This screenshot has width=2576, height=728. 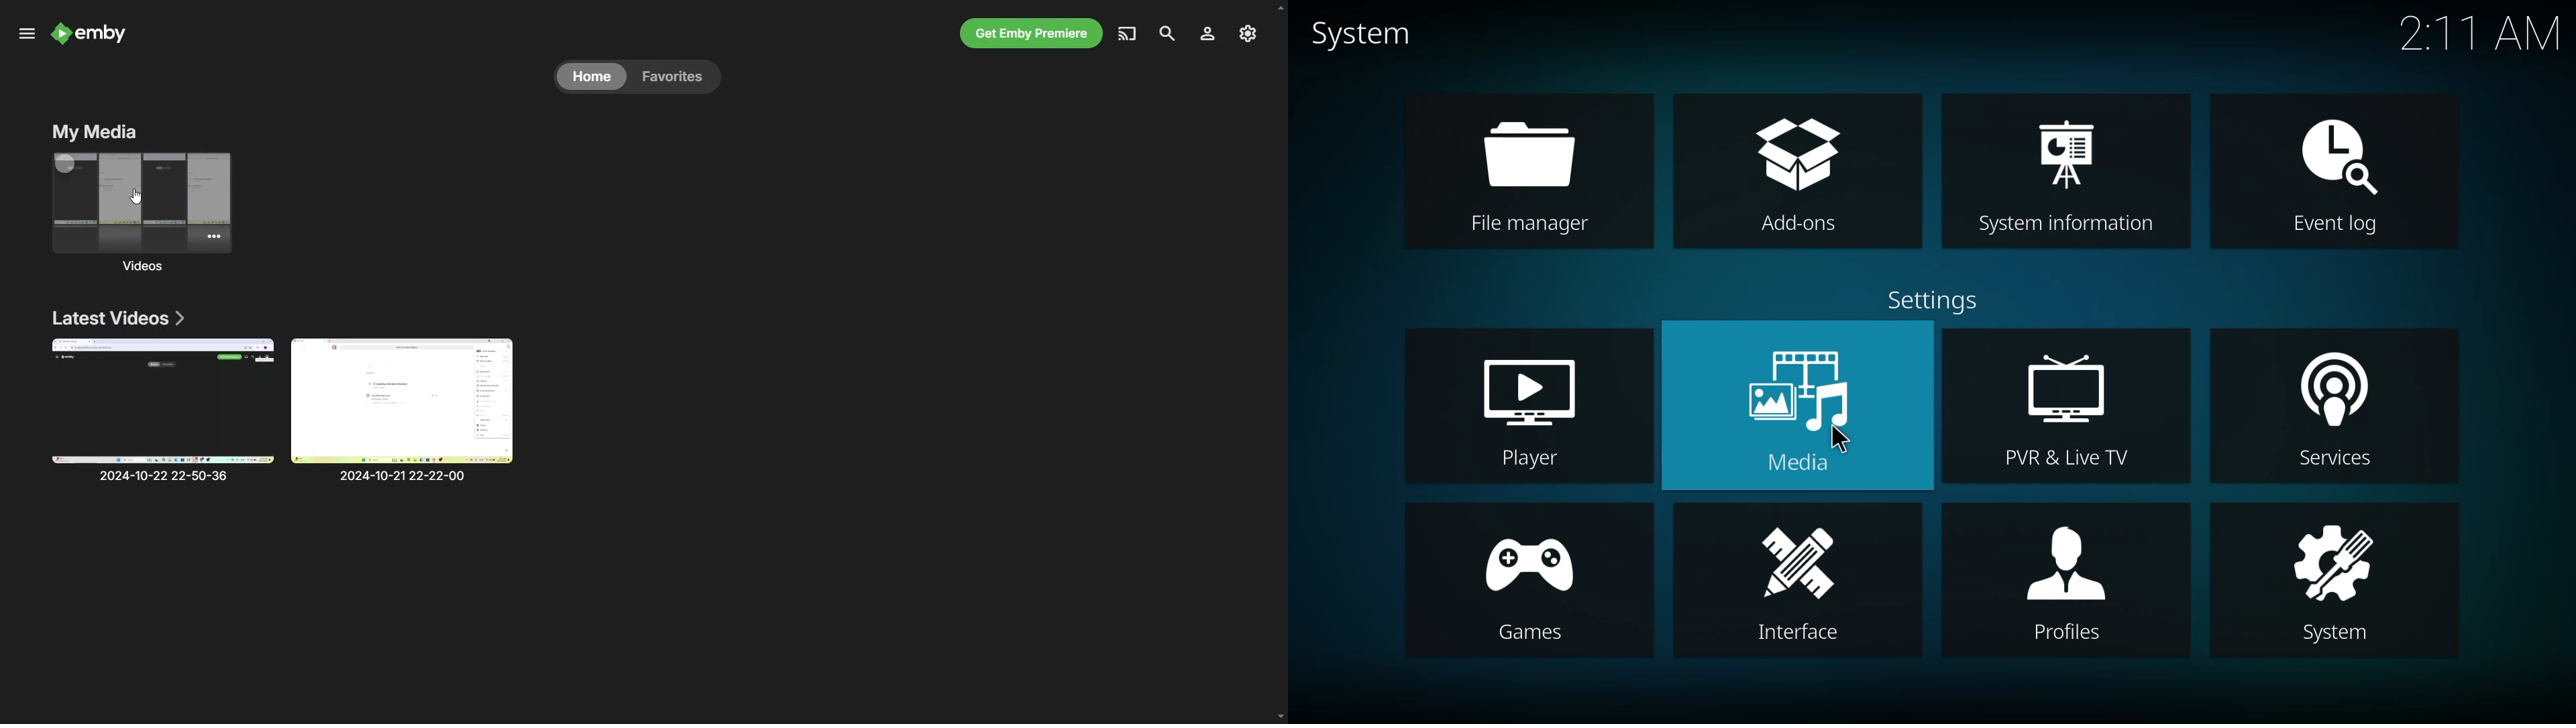 I want to click on player, so click(x=1529, y=410).